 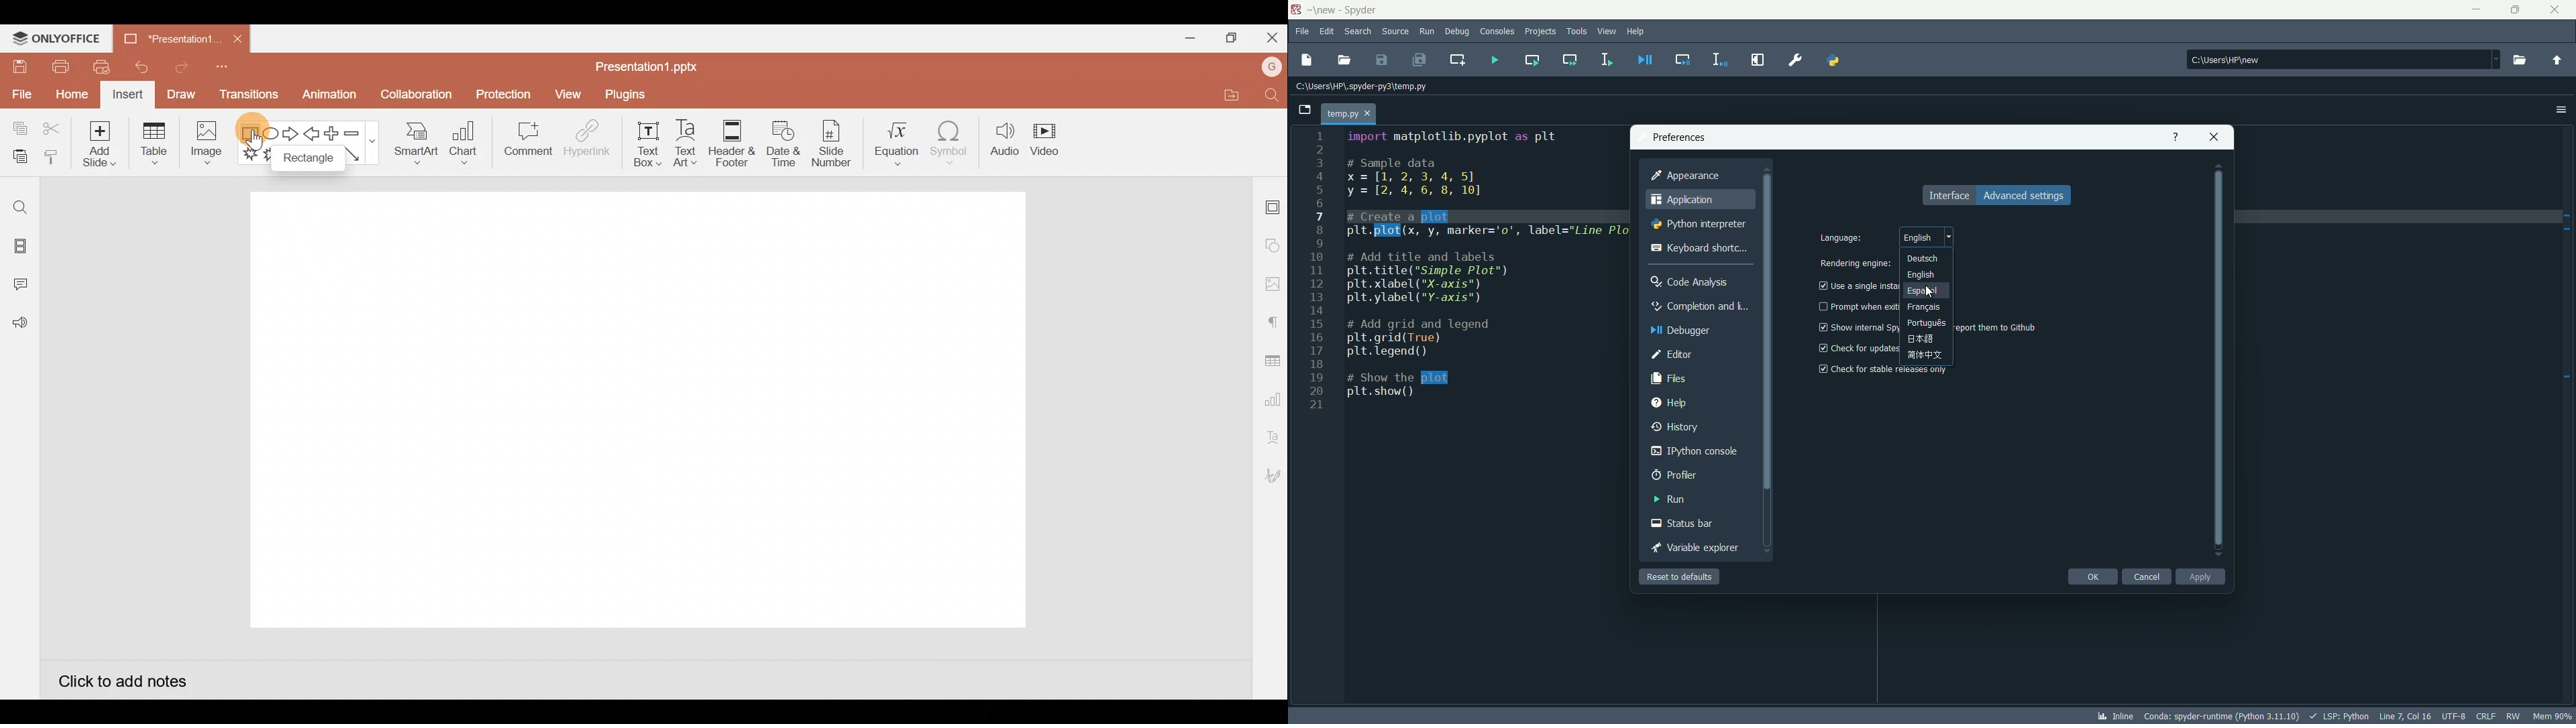 I want to click on cancel, so click(x=2147, y=577).